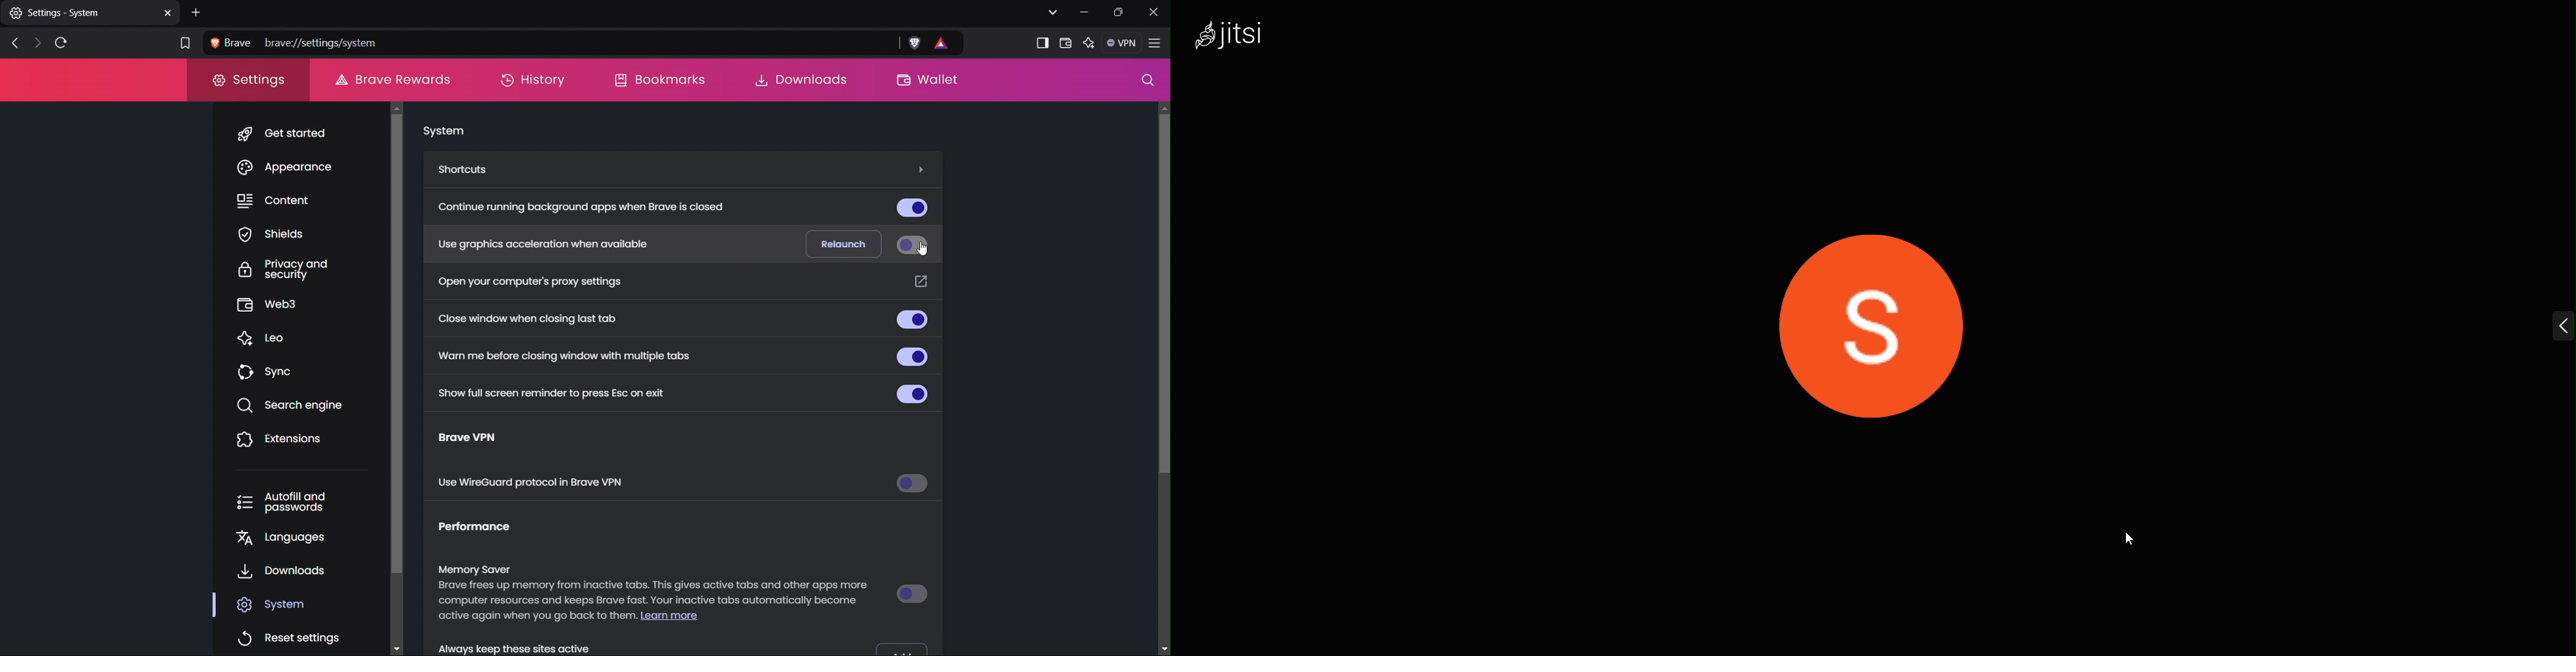  Describe the element at coordinates (1120, 12) in the screenshot. I see `Maximize` at that location.